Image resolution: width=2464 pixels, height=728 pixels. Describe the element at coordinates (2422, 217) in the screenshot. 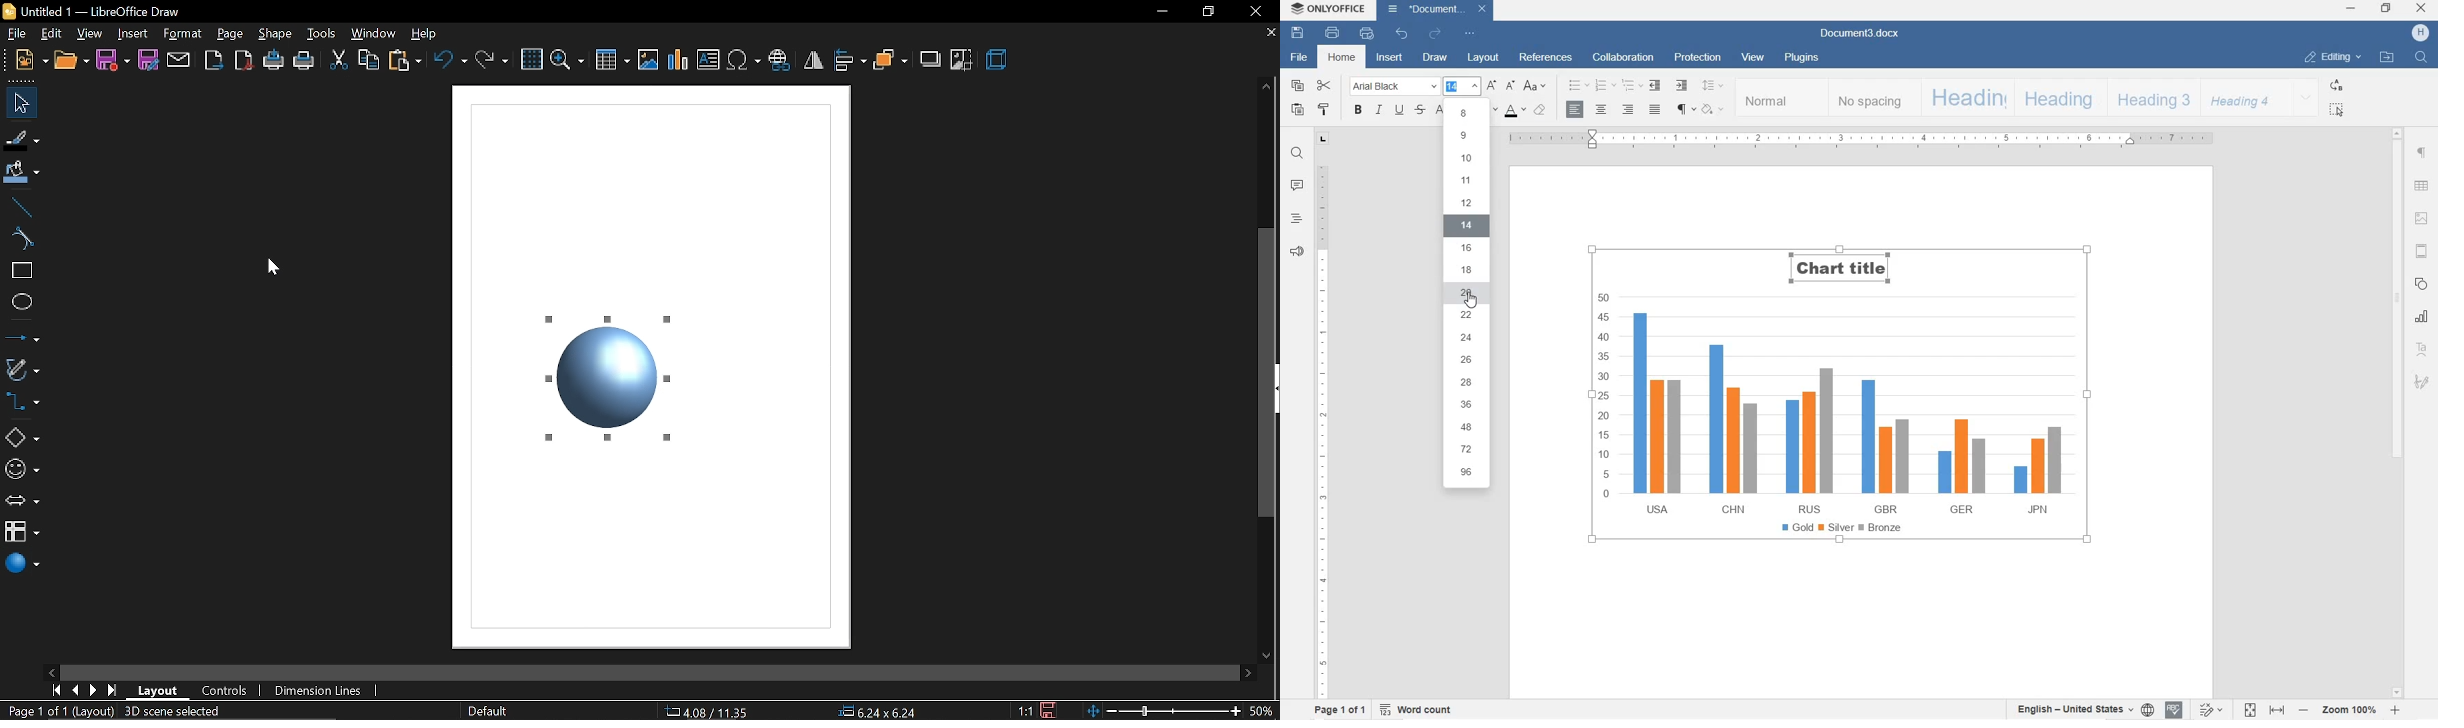

I see `IMAGE SETTINGS` at that location.